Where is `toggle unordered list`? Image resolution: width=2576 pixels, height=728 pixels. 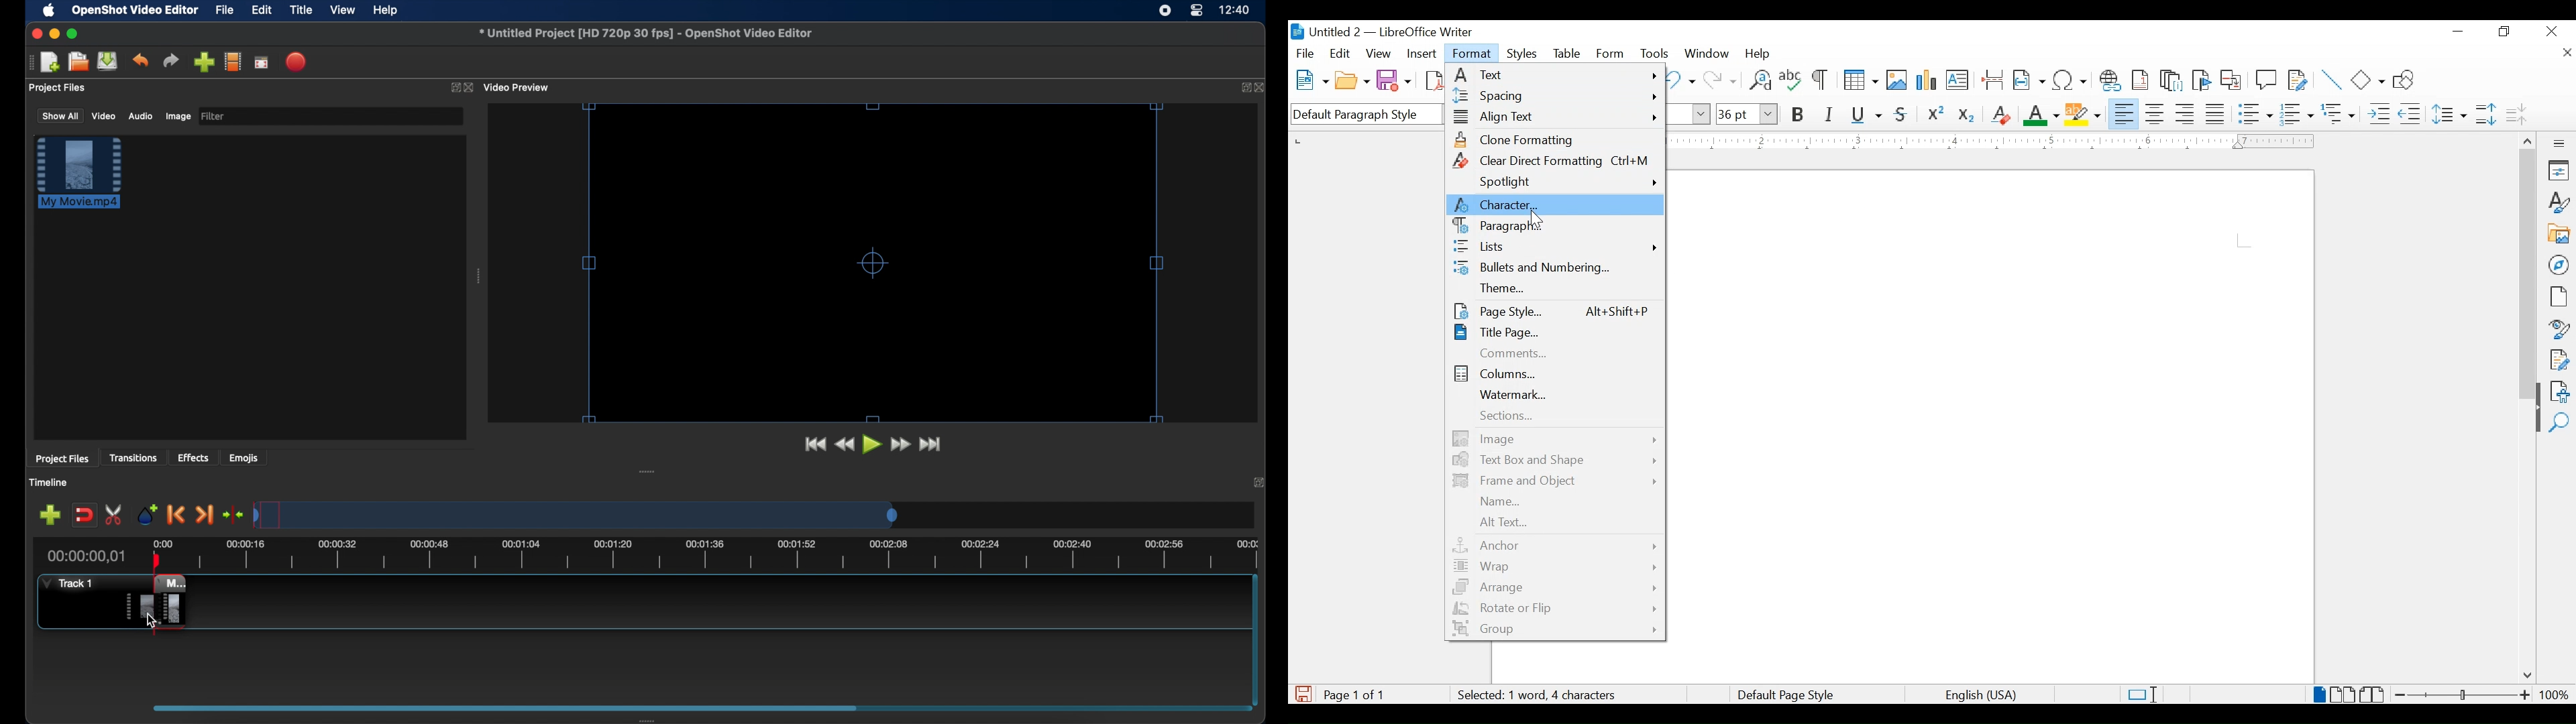
toggle unordered list is located at coordinates (2255, 113).